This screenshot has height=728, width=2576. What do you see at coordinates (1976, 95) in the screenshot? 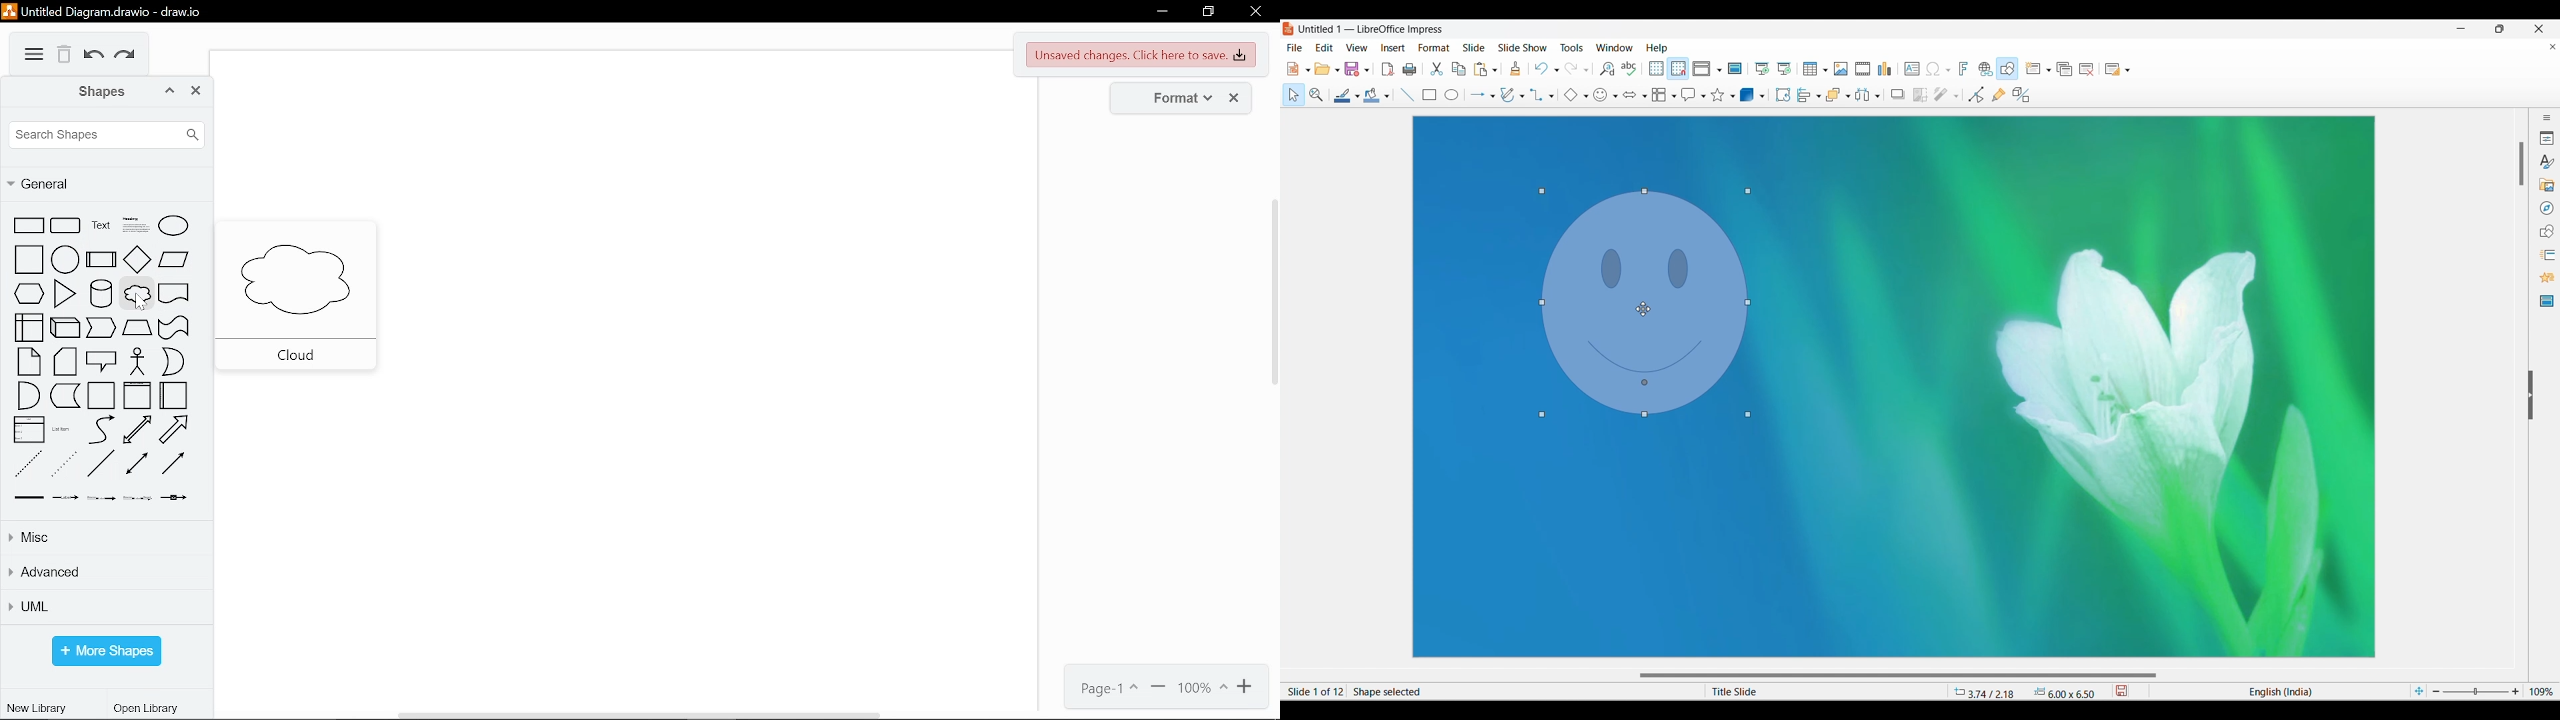
I see `Toggle point edit mode` at bounding box center [1976, 95].